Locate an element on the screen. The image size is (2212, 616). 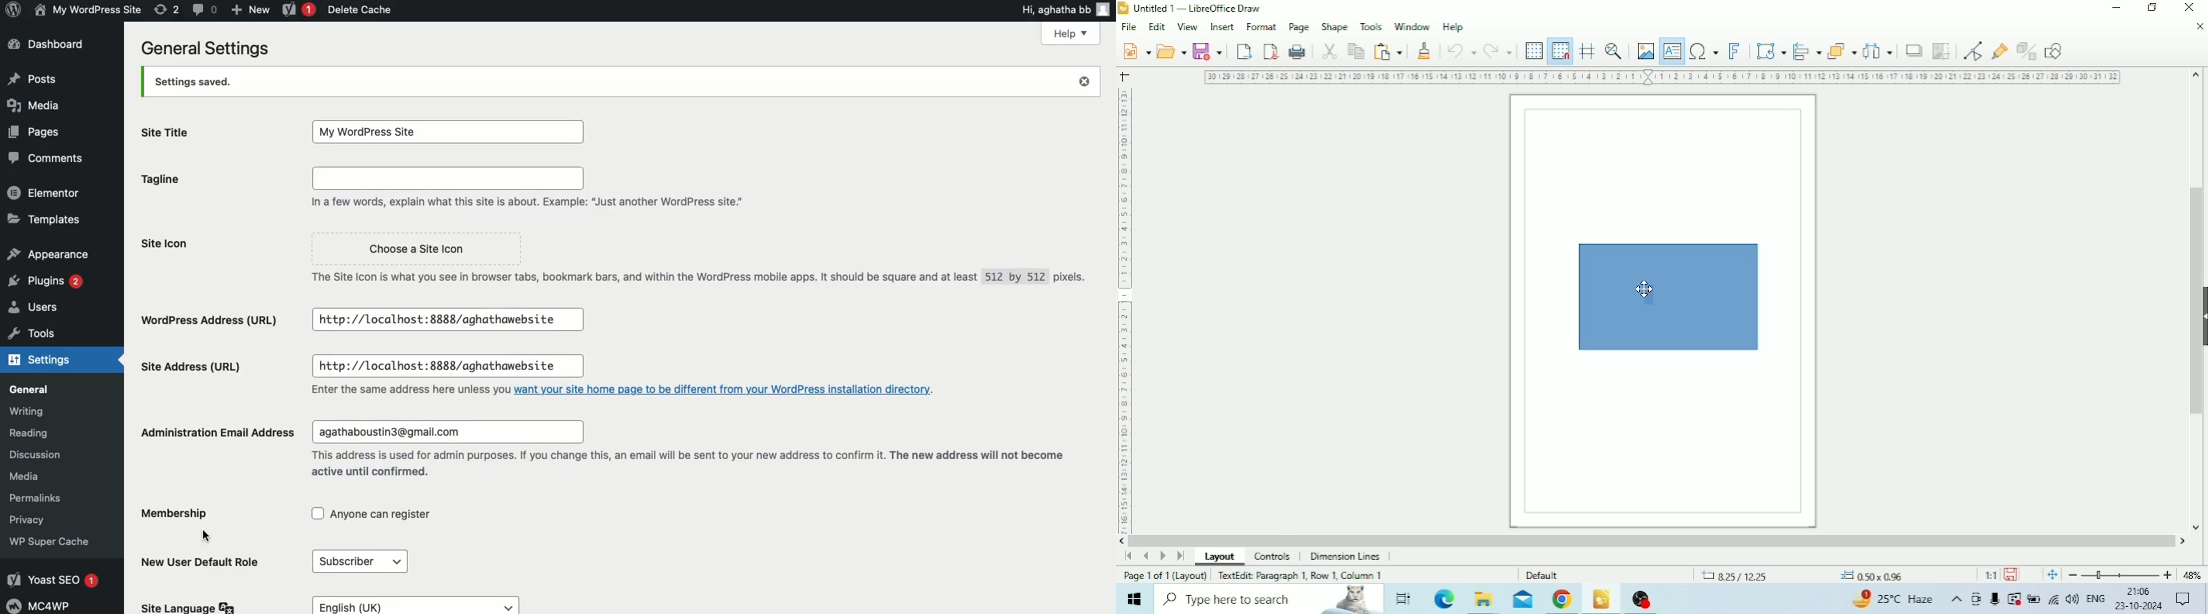
Toggle Point Edit Mode is located at coordinates (1974, 52).